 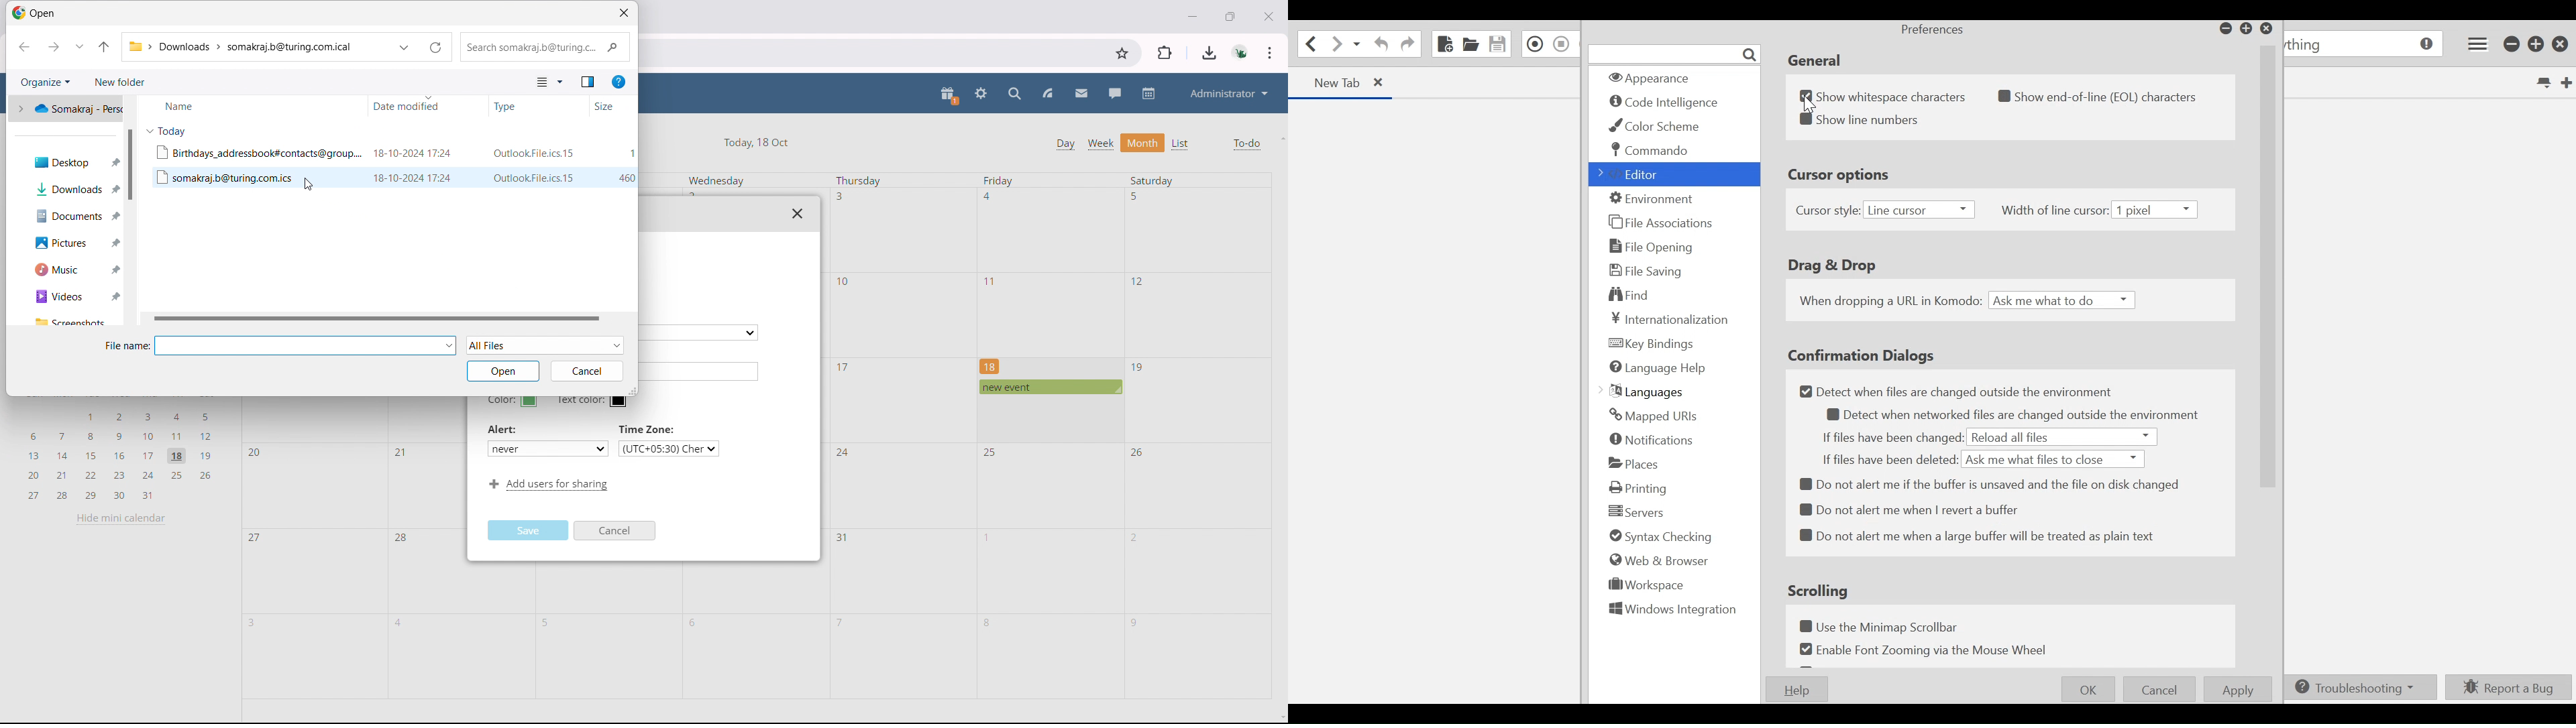 I want to click on change view, so click(x=549, y=82).